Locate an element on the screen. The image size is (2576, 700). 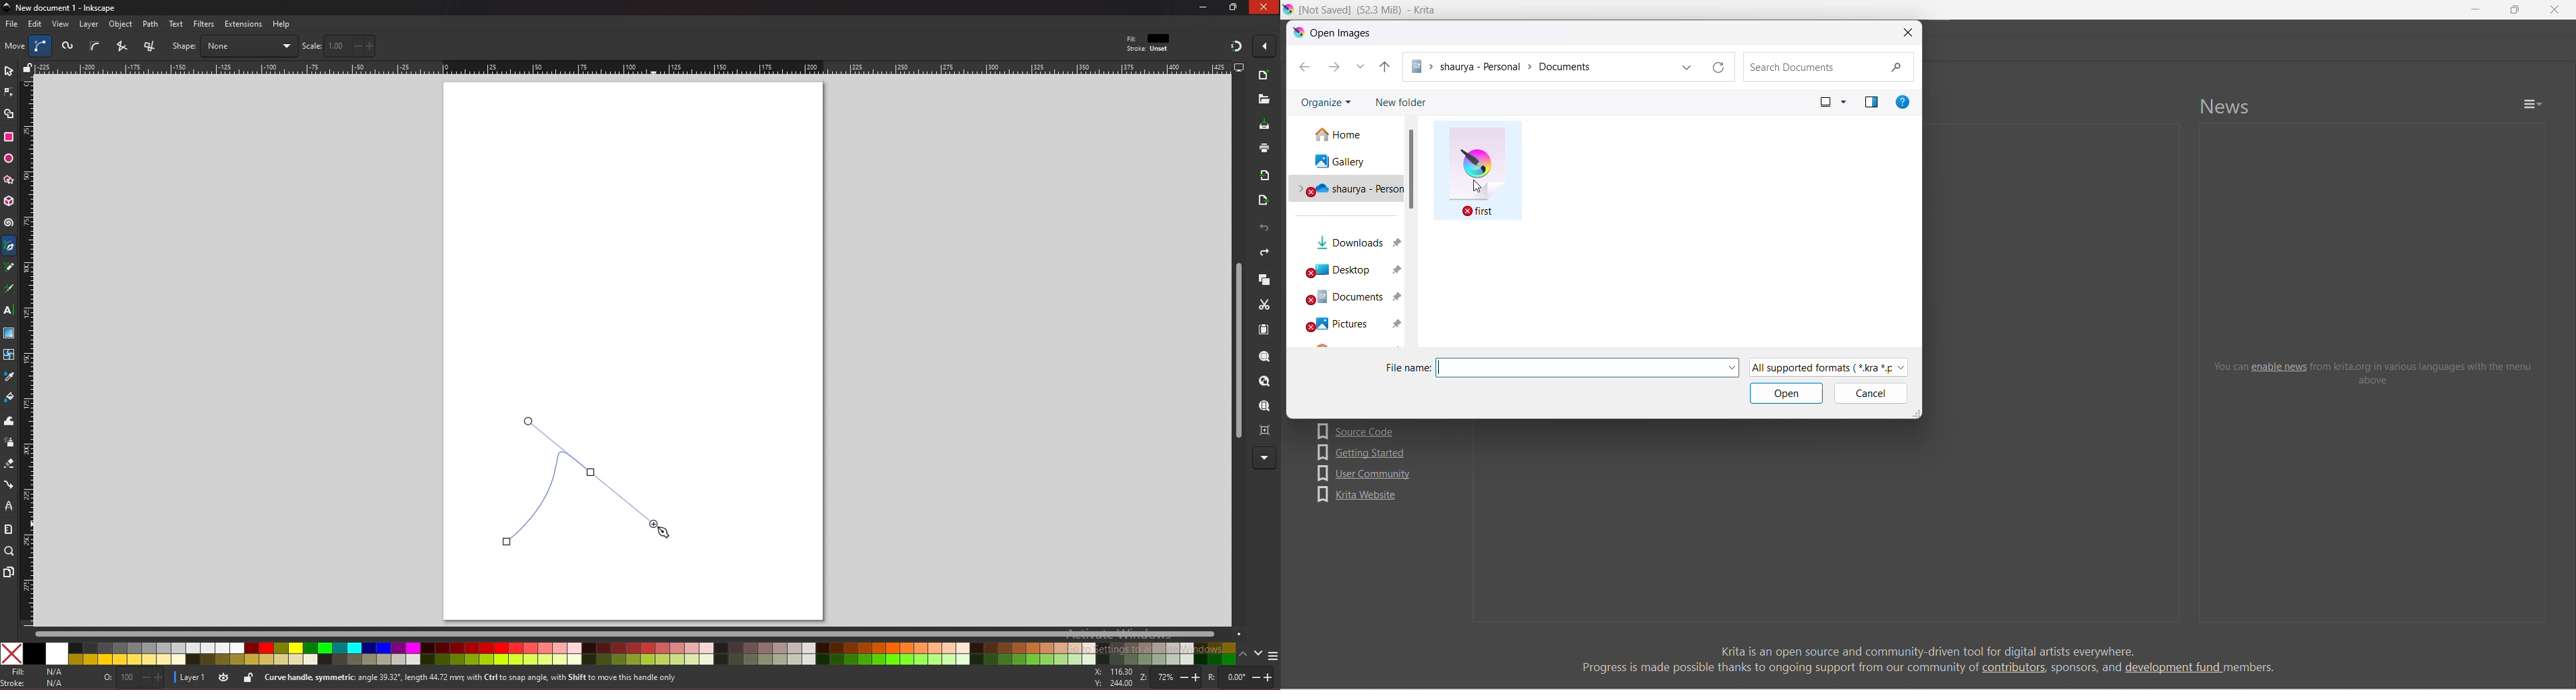
minimize is located at coordinates (1204, 7).